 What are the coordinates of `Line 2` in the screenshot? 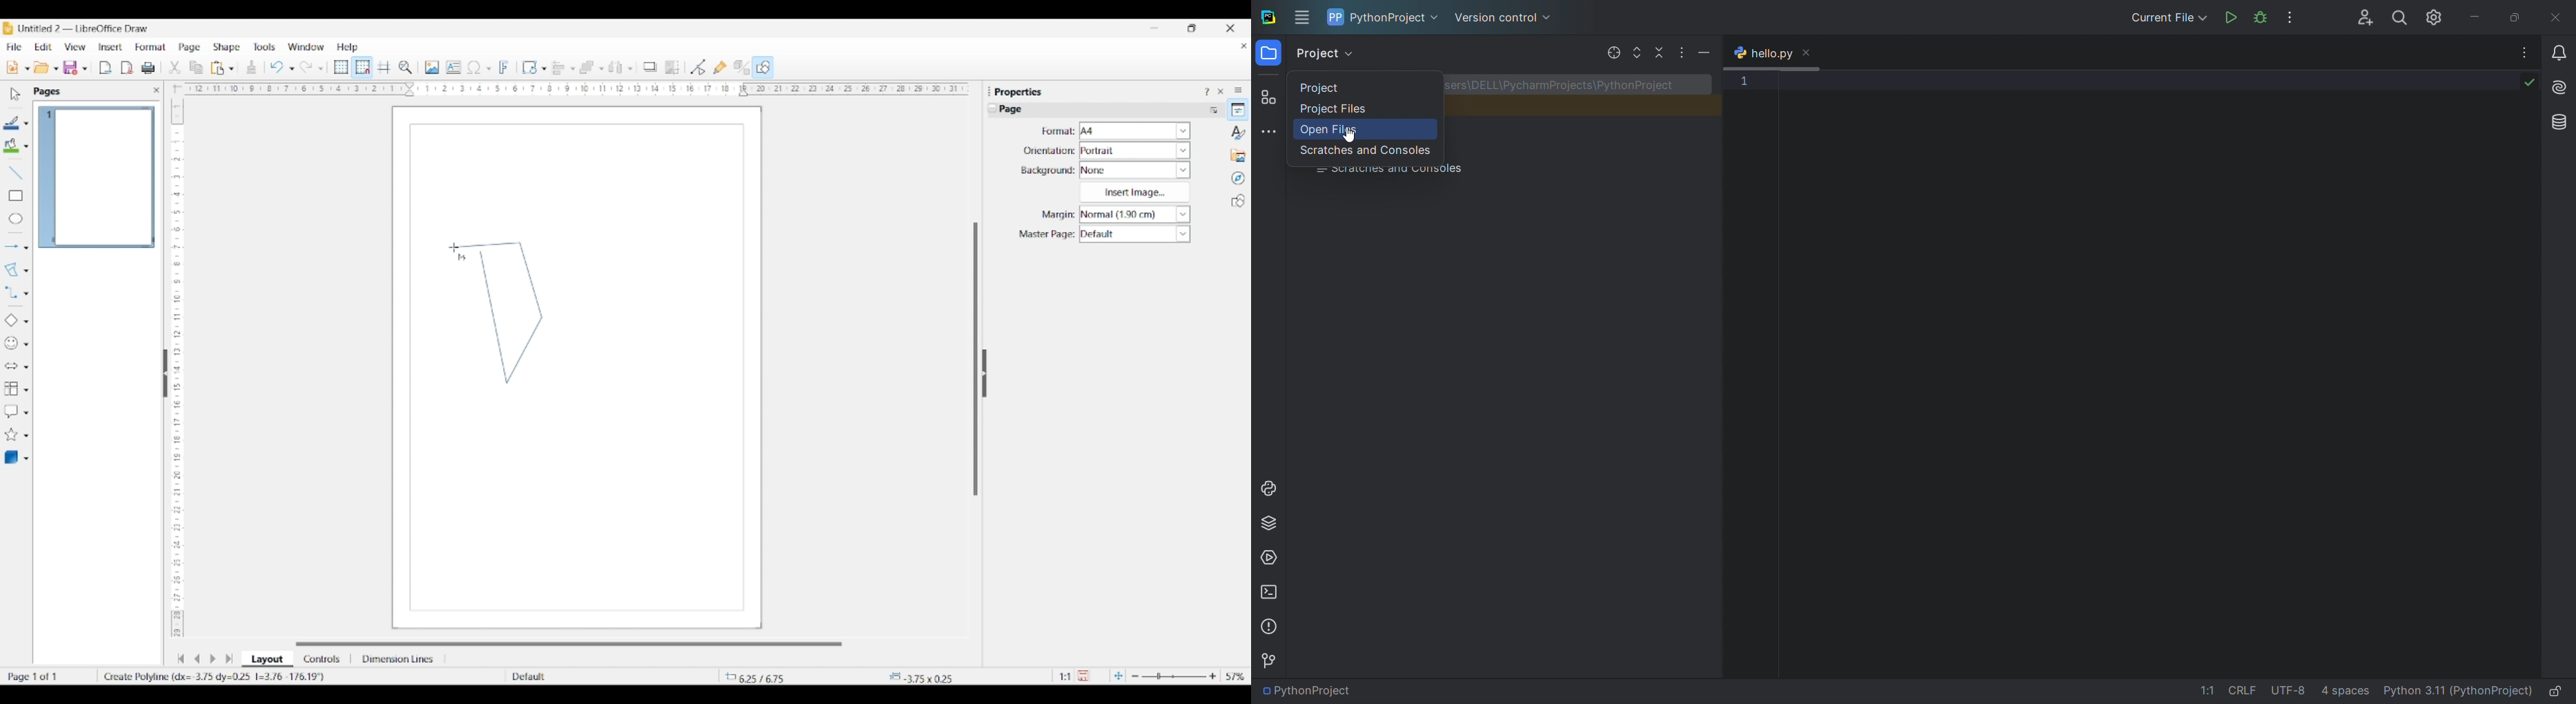 It's located at (525, 349).